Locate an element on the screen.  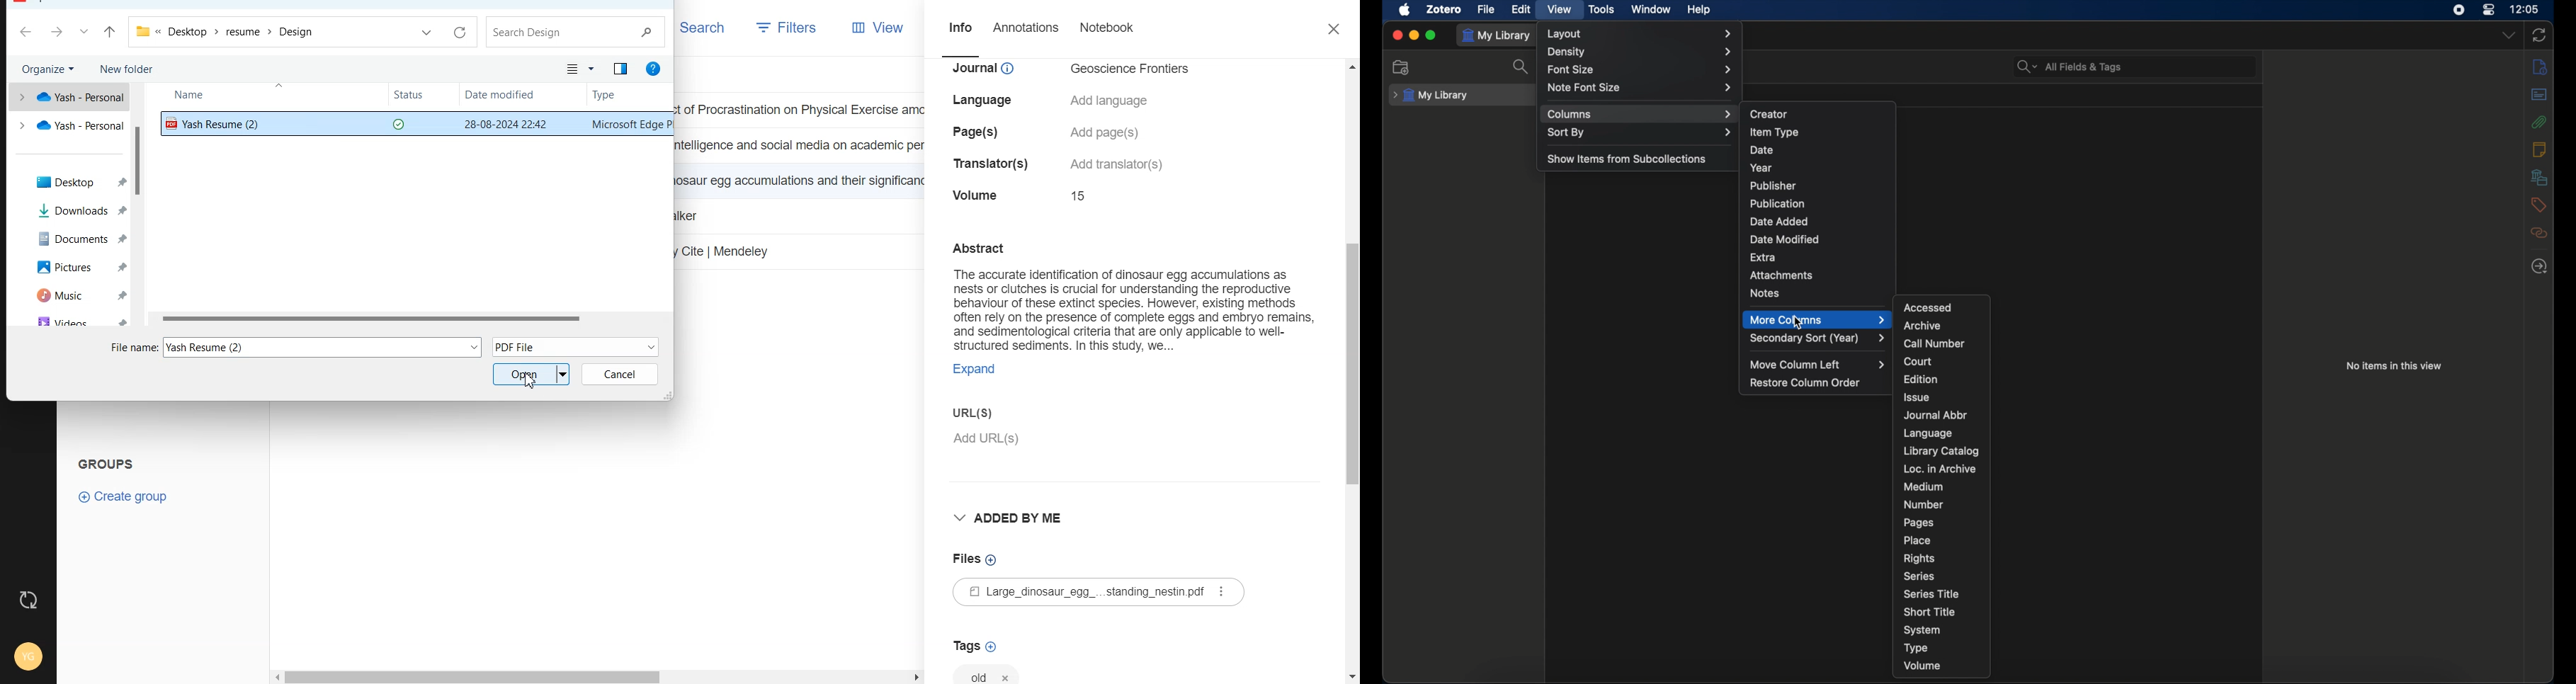
Added by me is located at coordinates (1013, 520).